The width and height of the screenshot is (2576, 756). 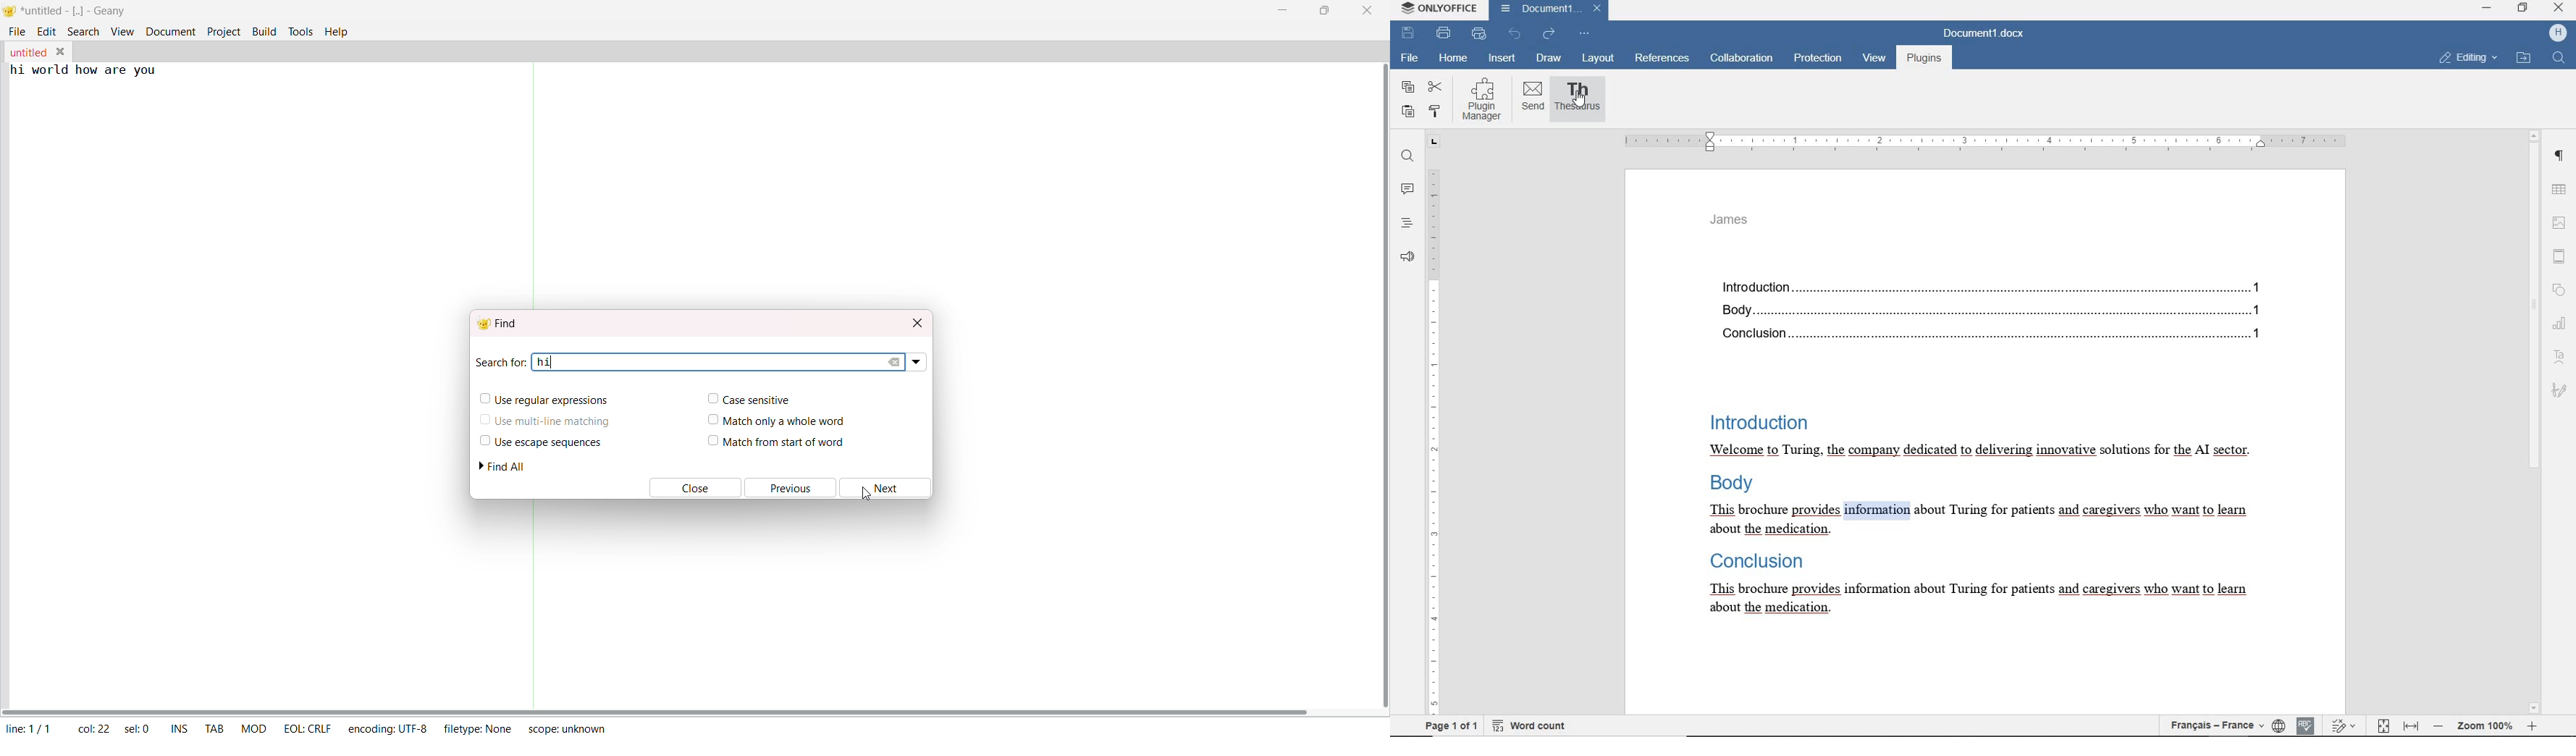 I want to click on HOME, so click(x=1452, y=59).